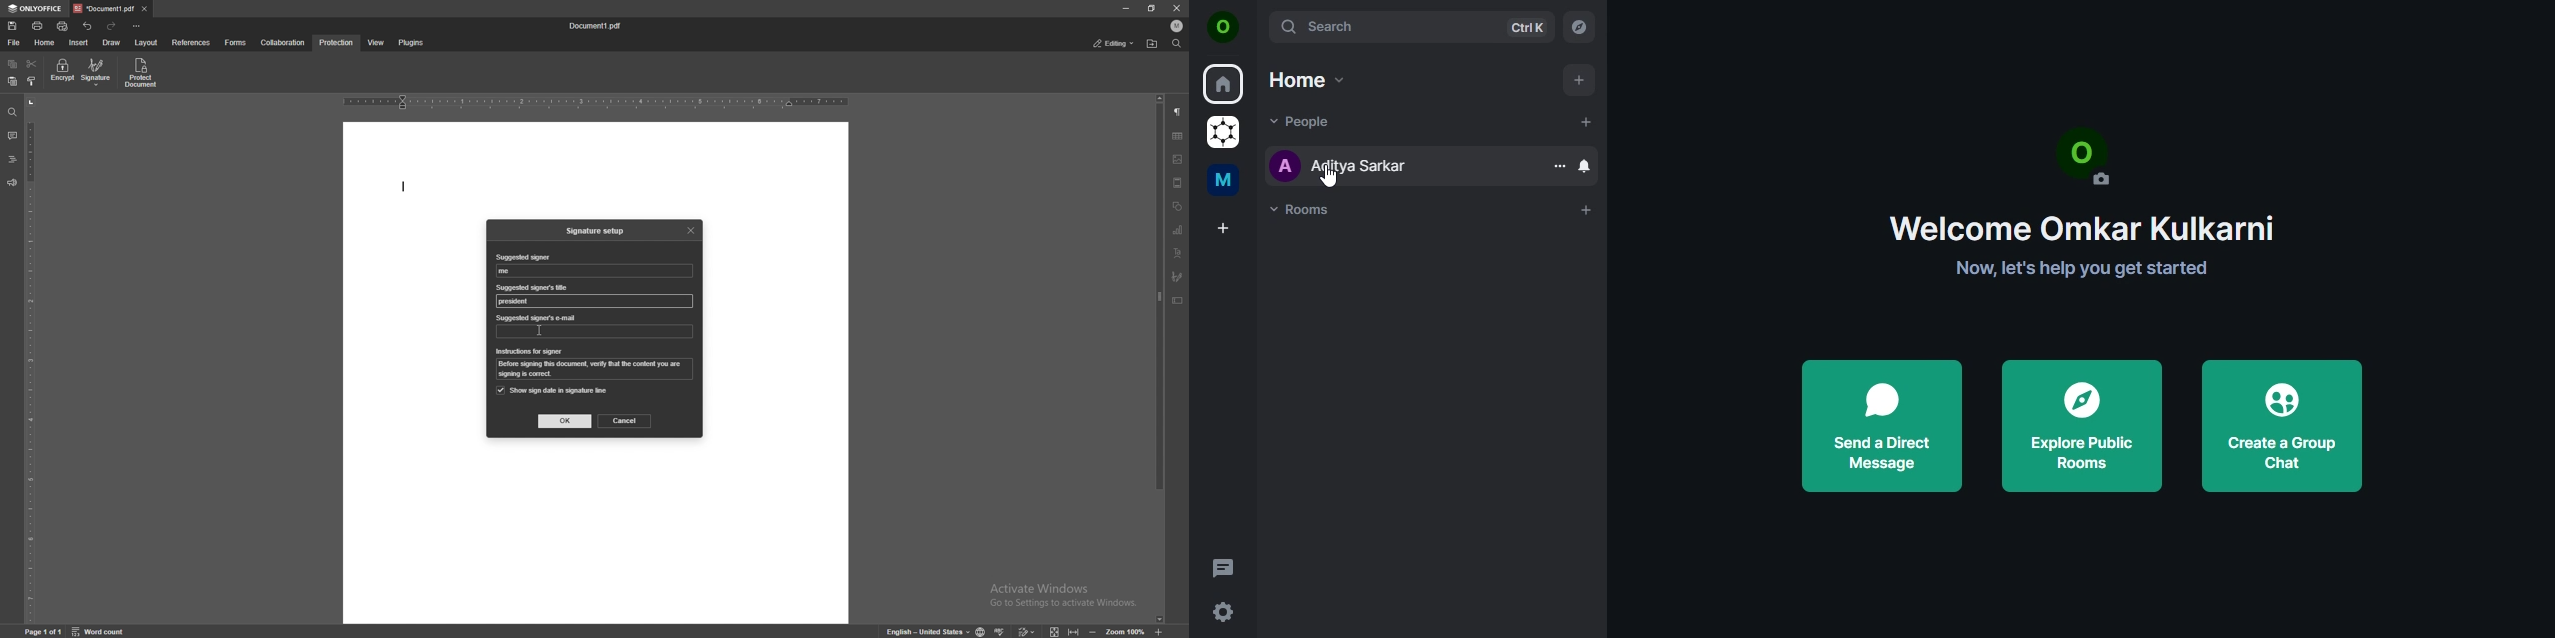 This screenshot has width=2576, height=644. Describe the element at coordinates (1224, 29) in the screenshot. I see `view profile` at that location.